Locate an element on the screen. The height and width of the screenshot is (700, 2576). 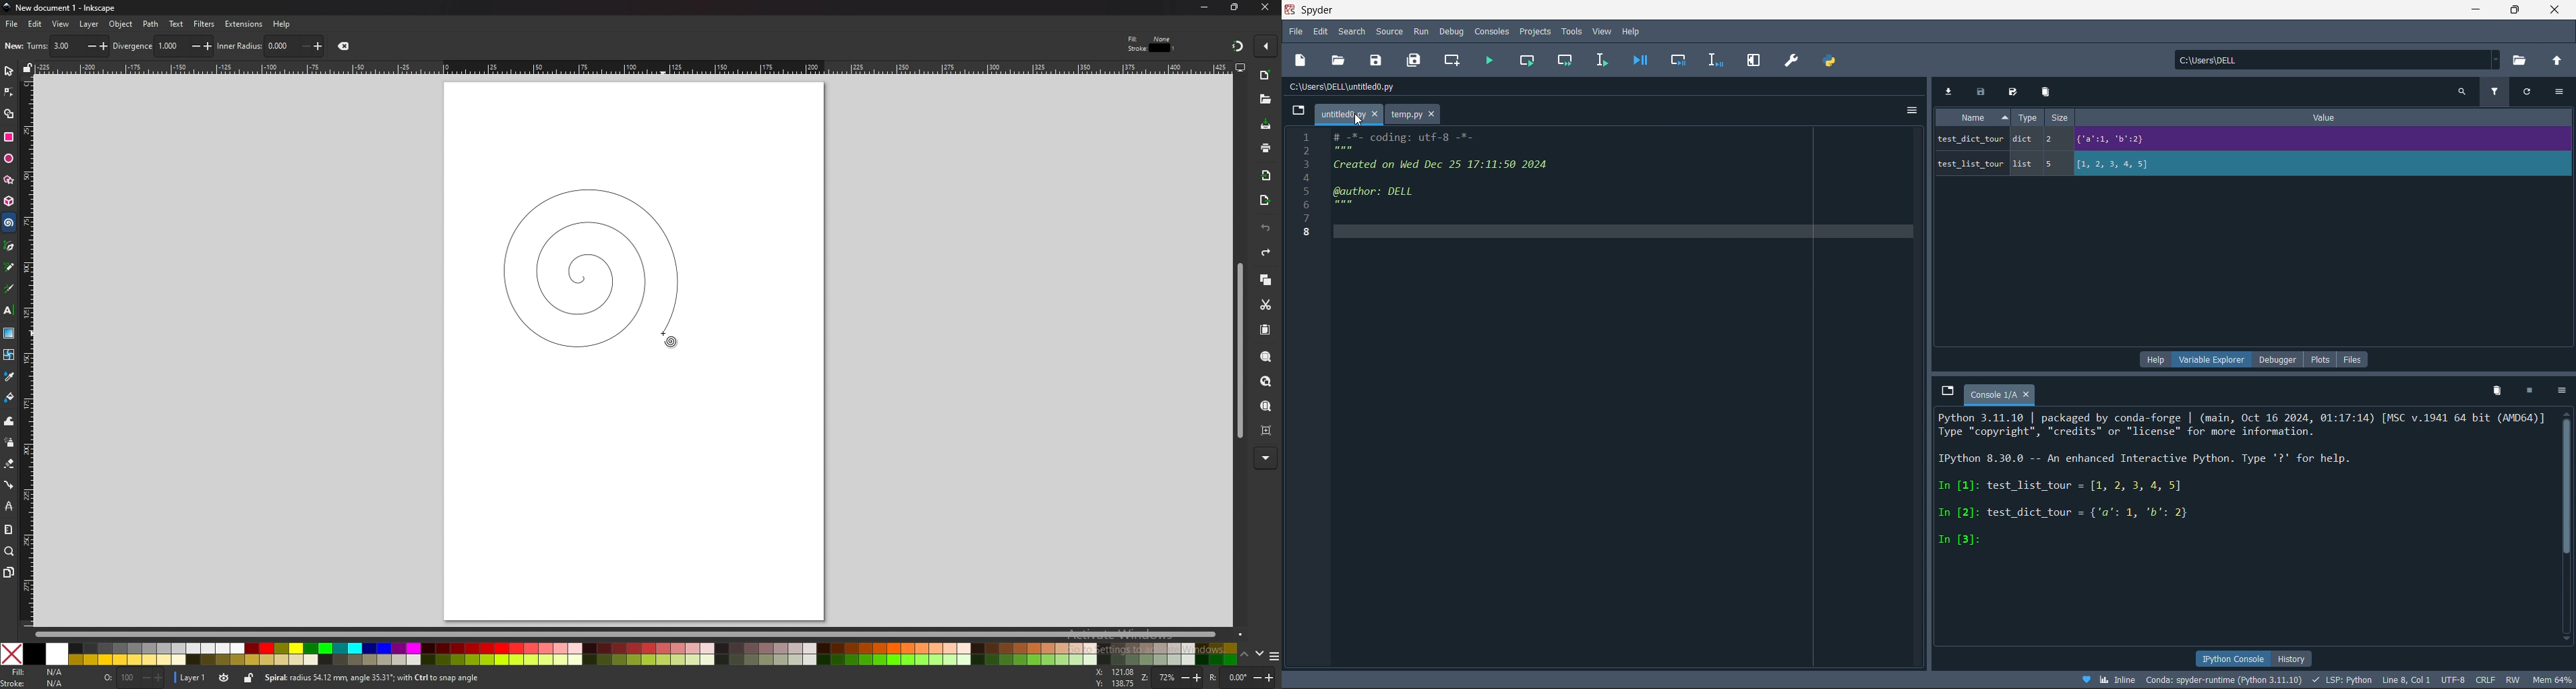
consoles is located at coordinates (1490, 31).